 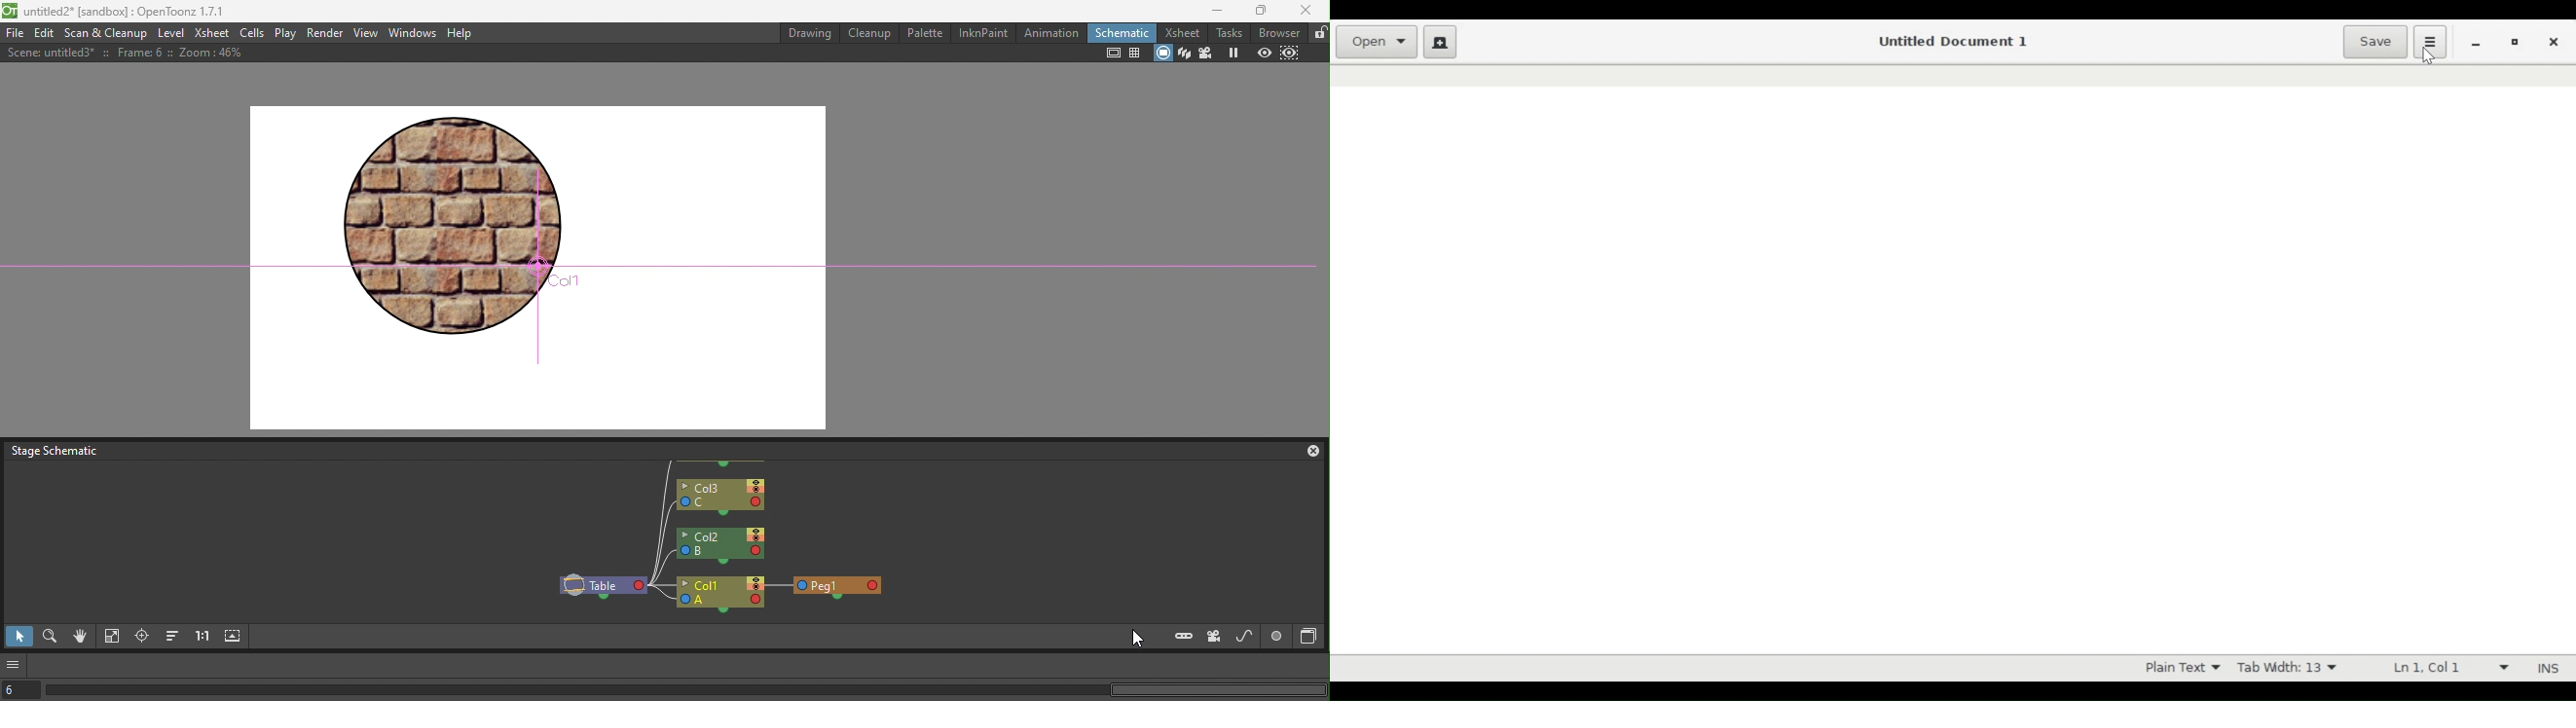 What do you see at coordinates (2177, 667) in the screenshot?
I see `Plain Text` at bounding box center [2177, 667].